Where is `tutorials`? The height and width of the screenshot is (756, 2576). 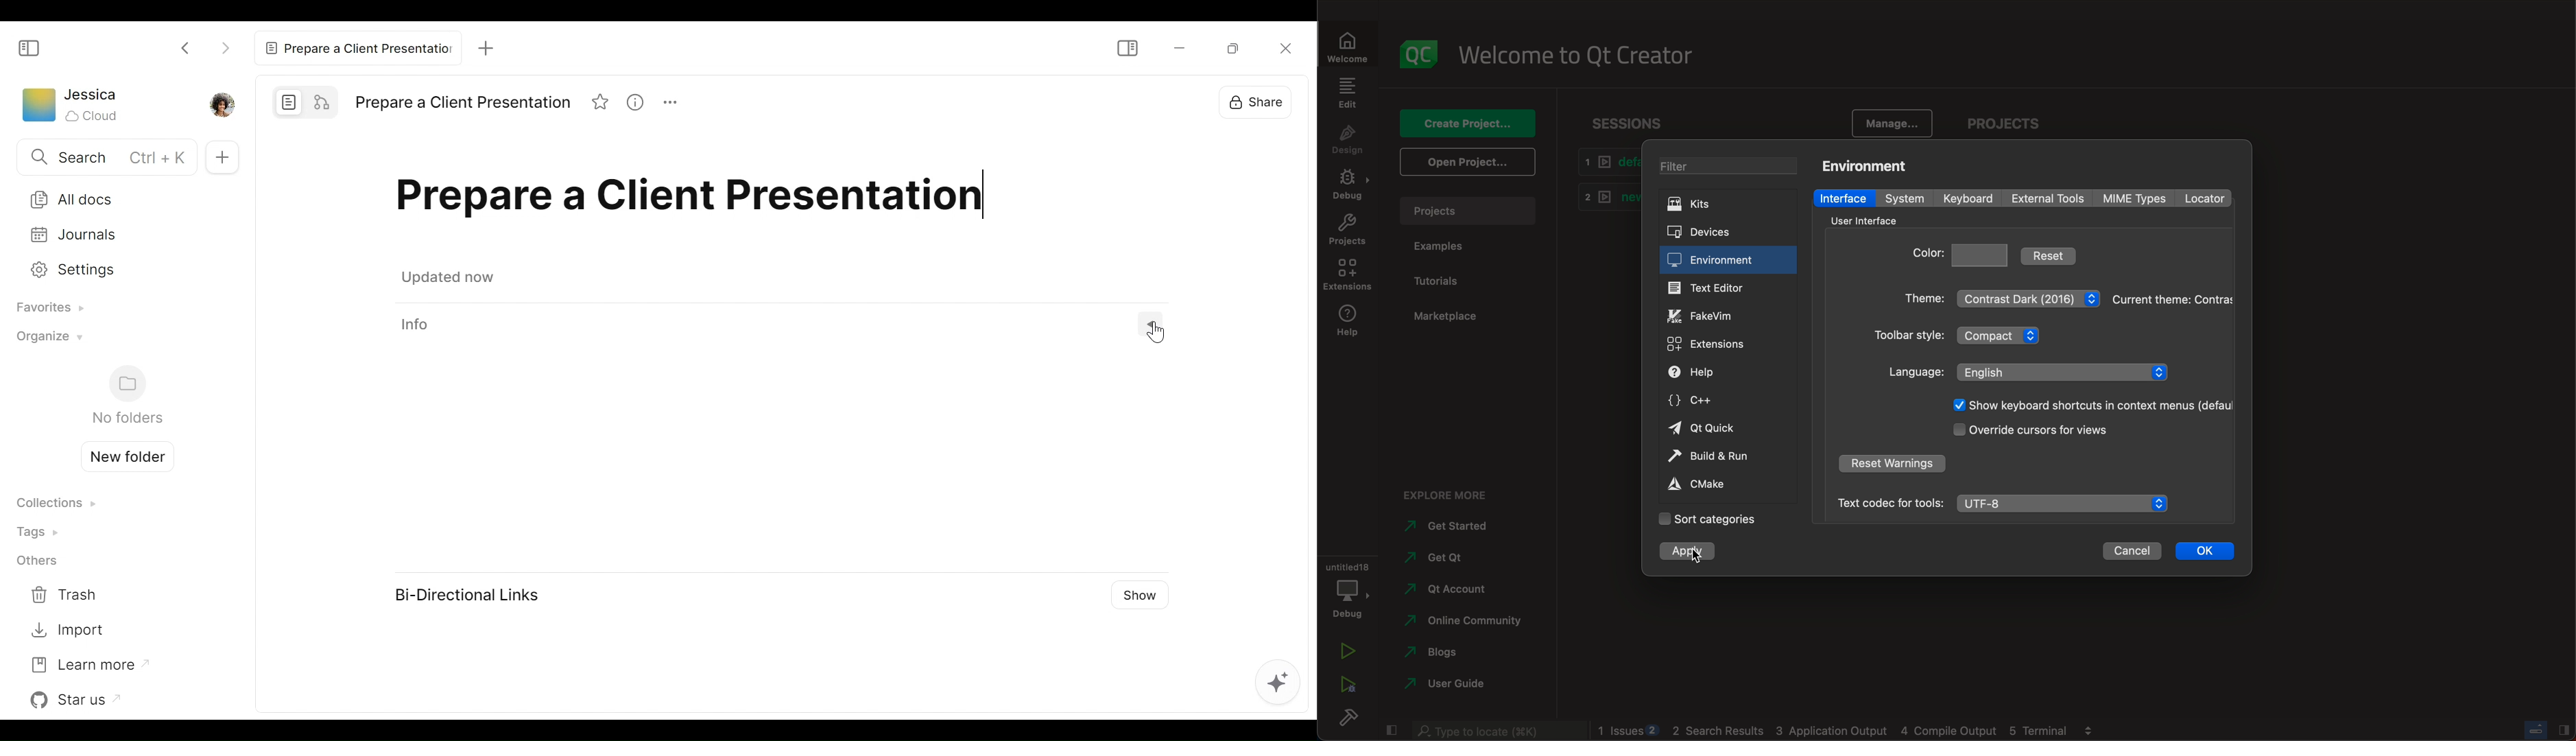 tutorials is located at coordinates (1443, 282).